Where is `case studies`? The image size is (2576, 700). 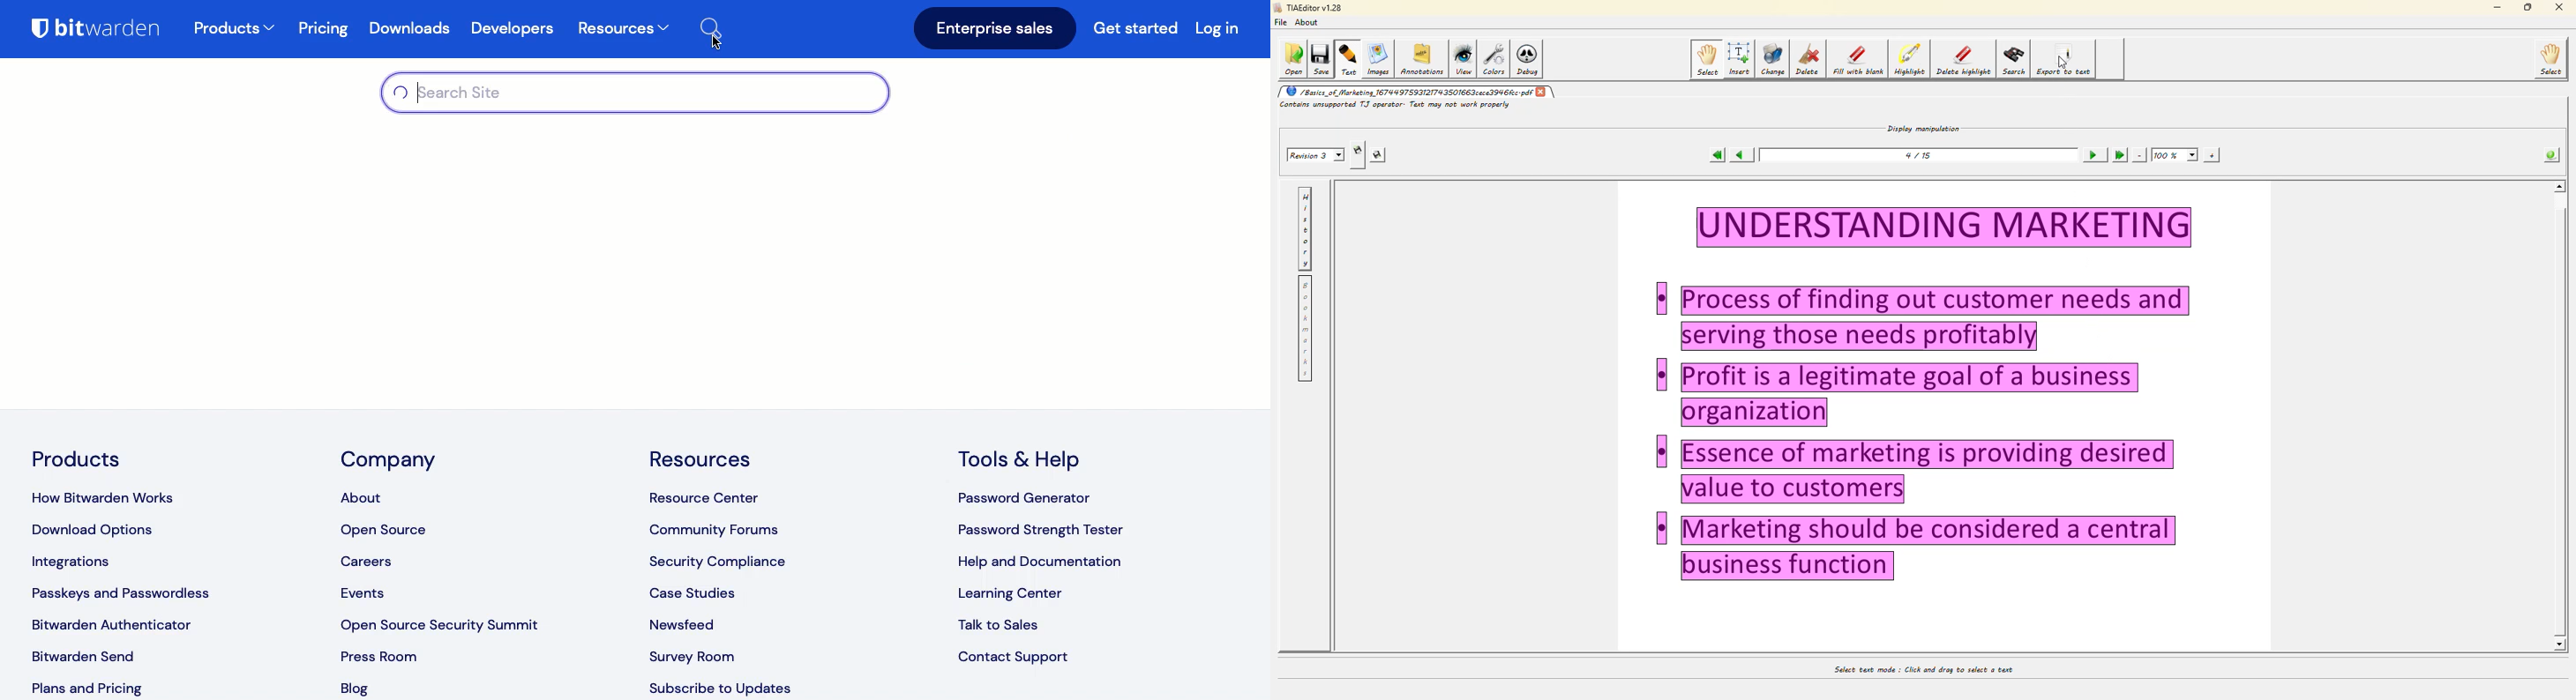 case studies is located at coordinates (694, 589).